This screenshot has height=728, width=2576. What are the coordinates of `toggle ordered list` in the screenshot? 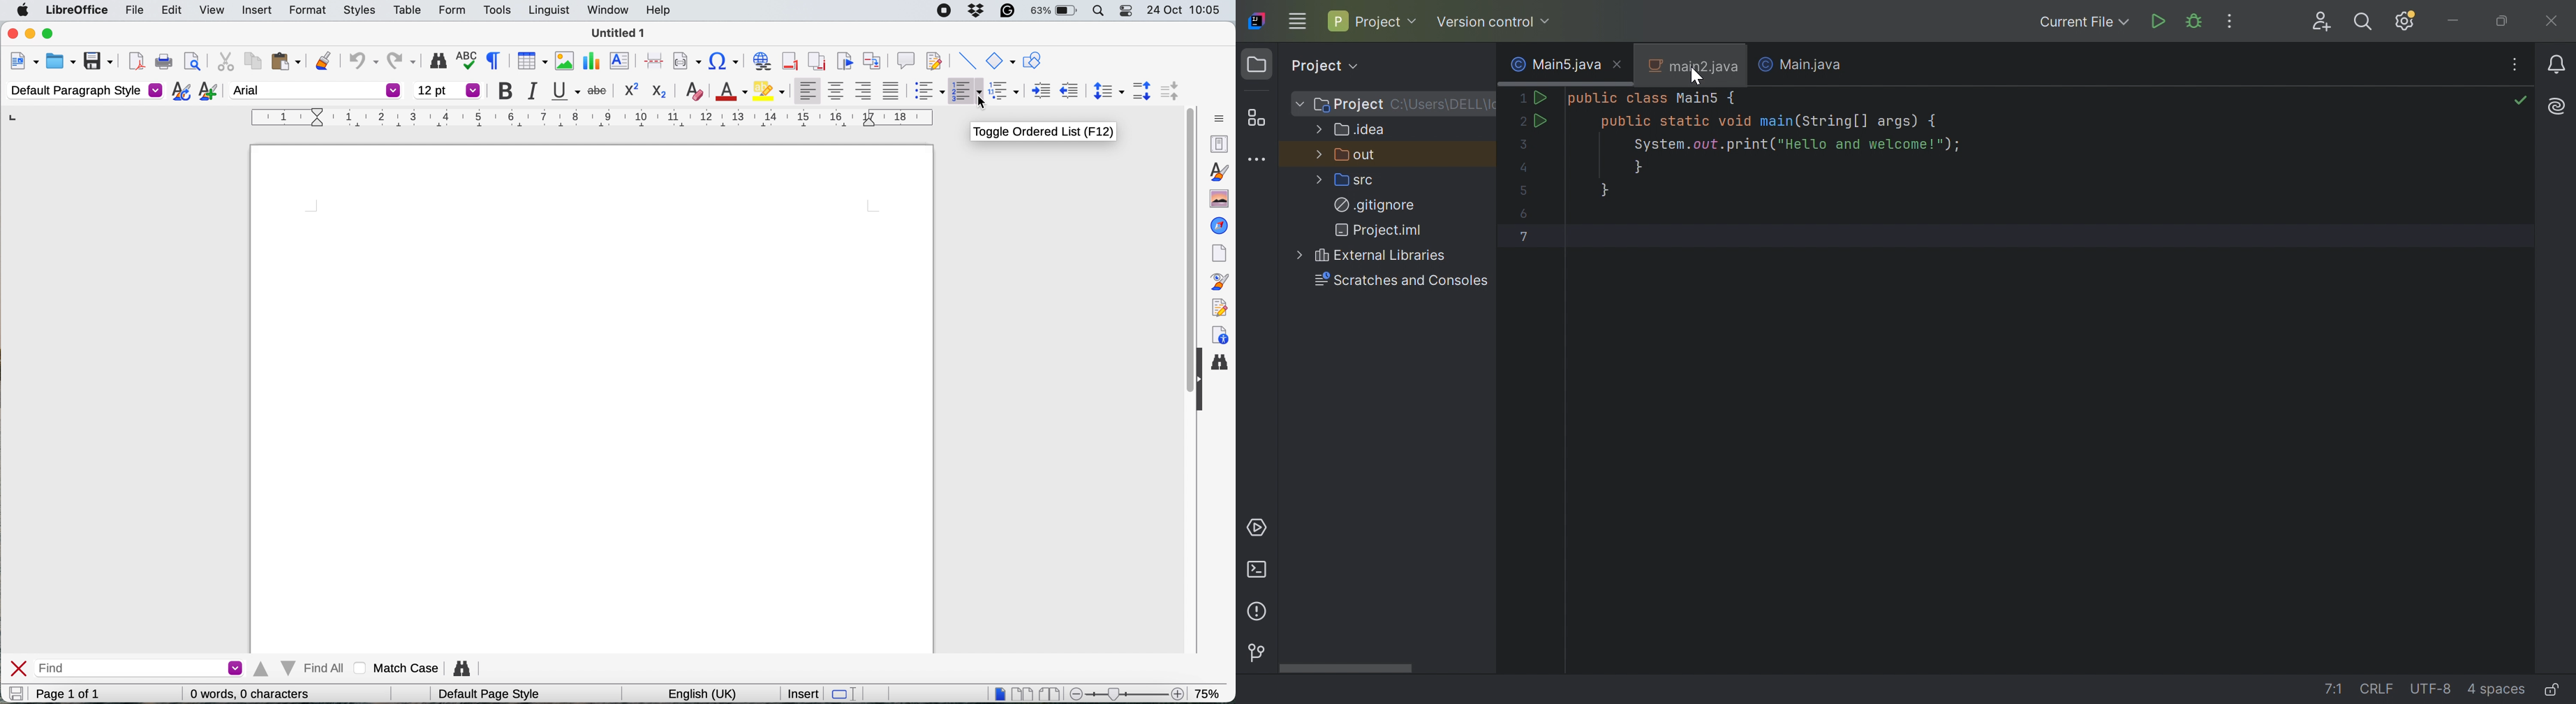 It's located at (966, 92).